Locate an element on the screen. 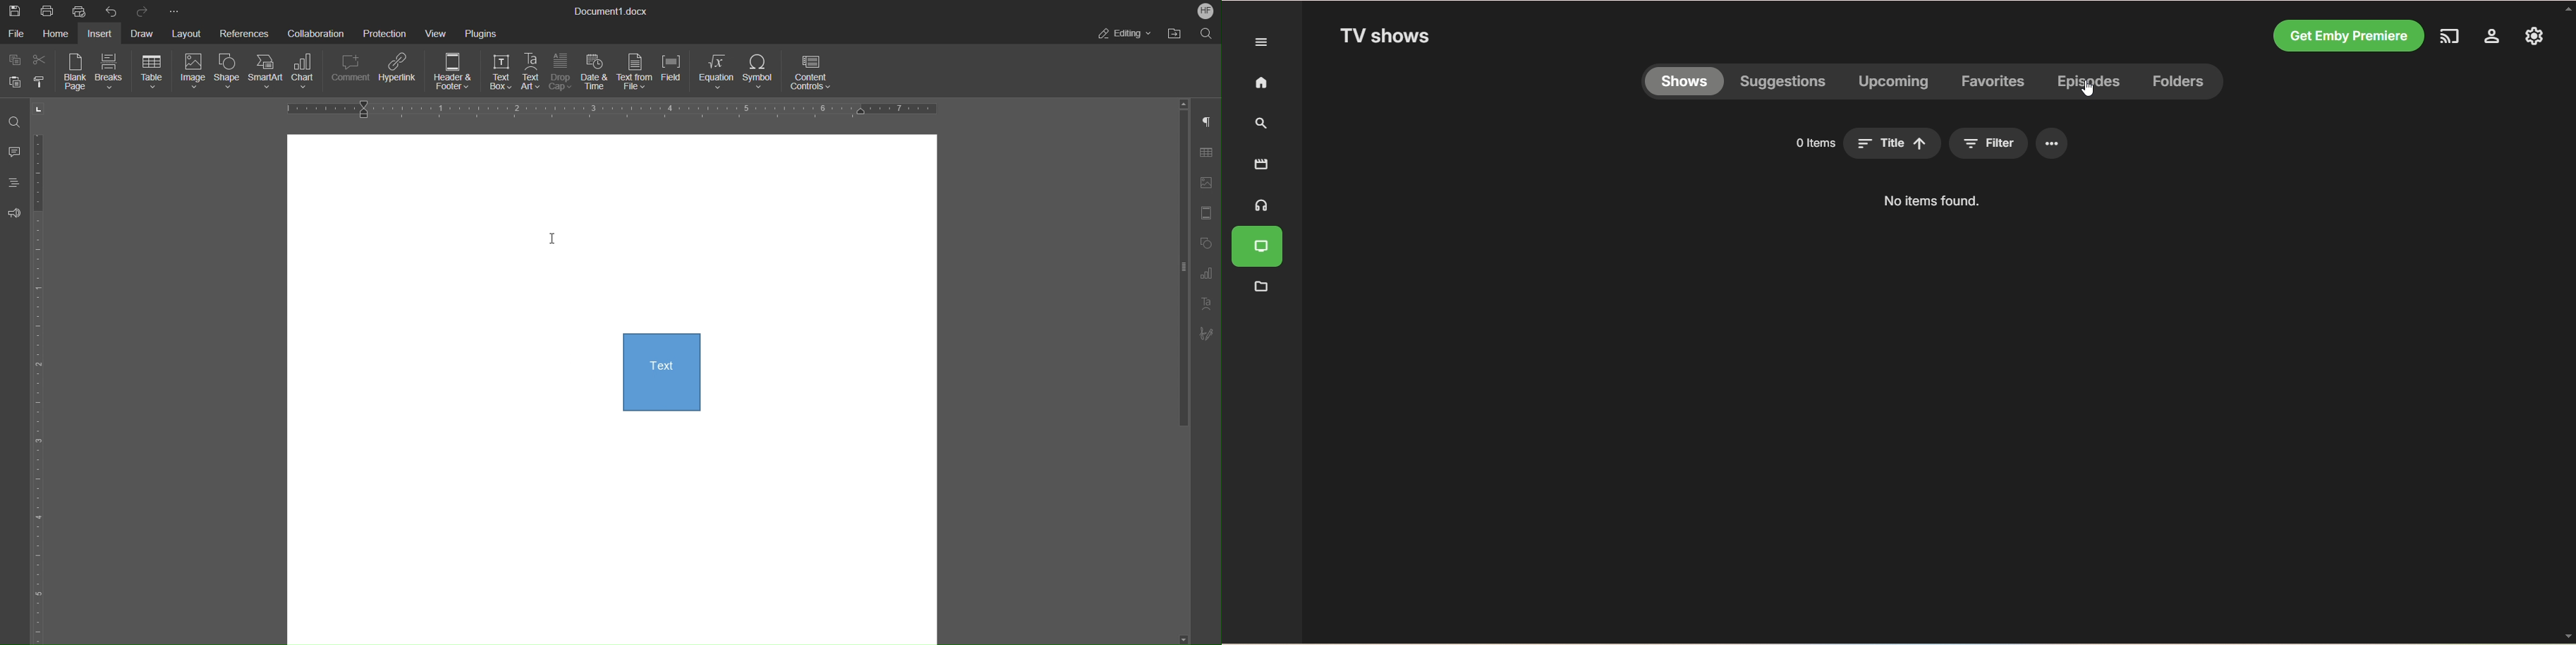 Image resolution: width=2576 pixels, height=672 pixels. Insert Image is located at coordinates (1210, 182).